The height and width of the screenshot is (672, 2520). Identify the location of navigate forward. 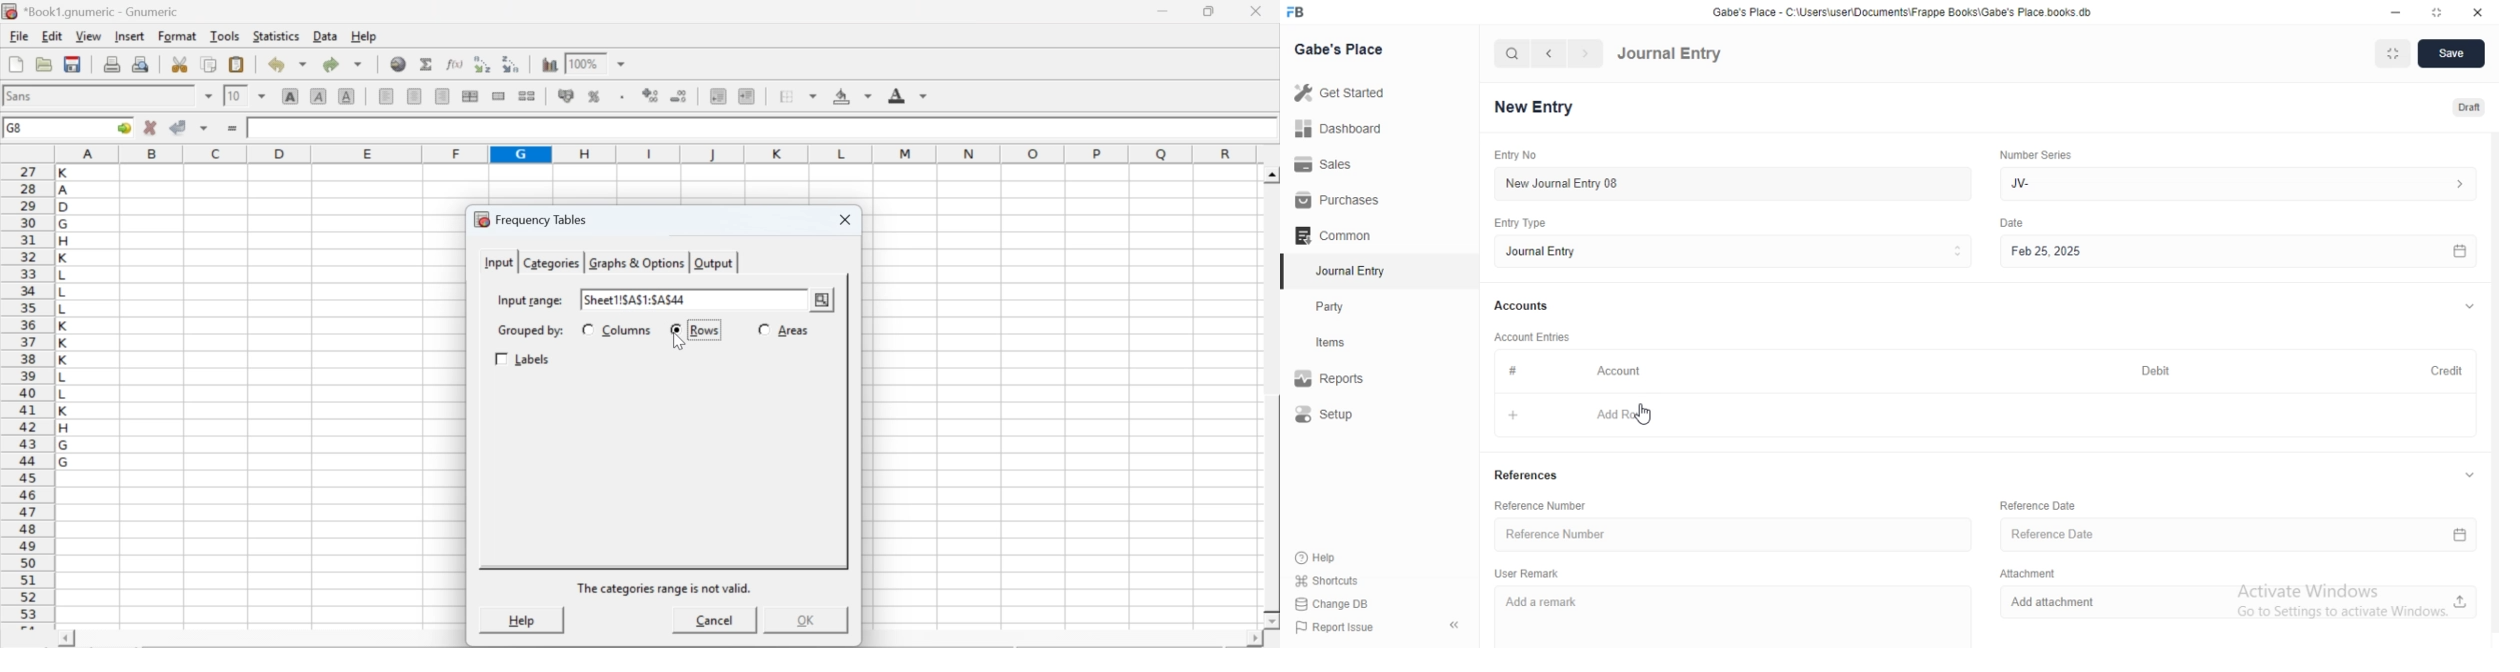
(1586, 53).